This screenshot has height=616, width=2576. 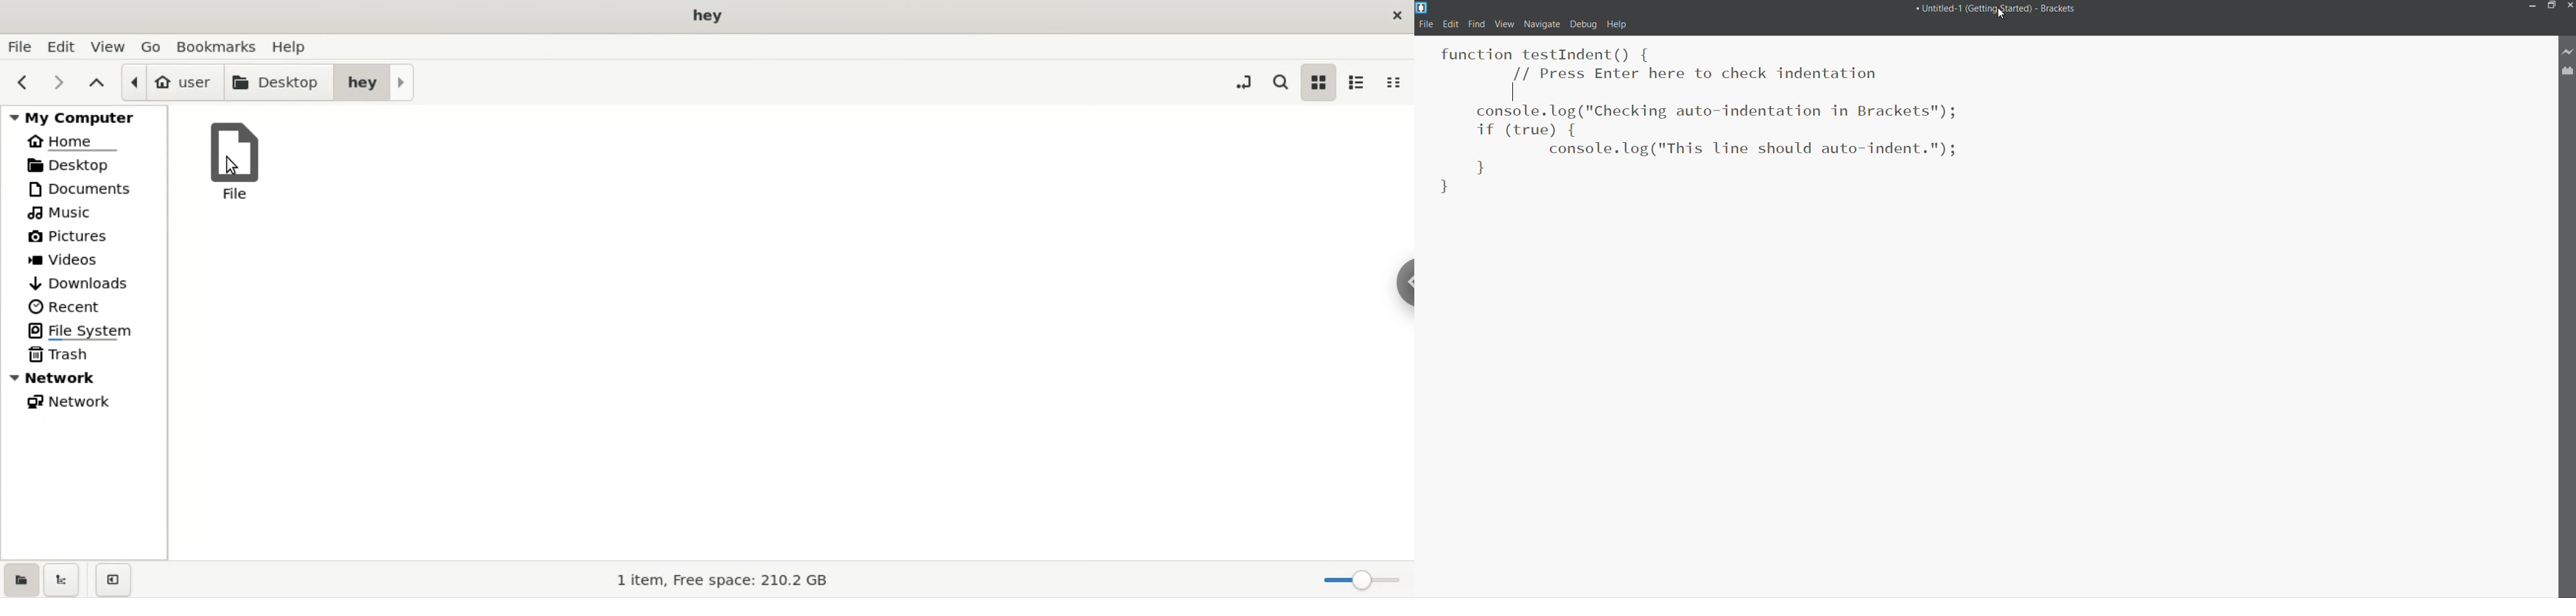 What do you see at coordinates (1474, 24) in the screenshot?
I see `Find` at bounding box center [1474, 24].